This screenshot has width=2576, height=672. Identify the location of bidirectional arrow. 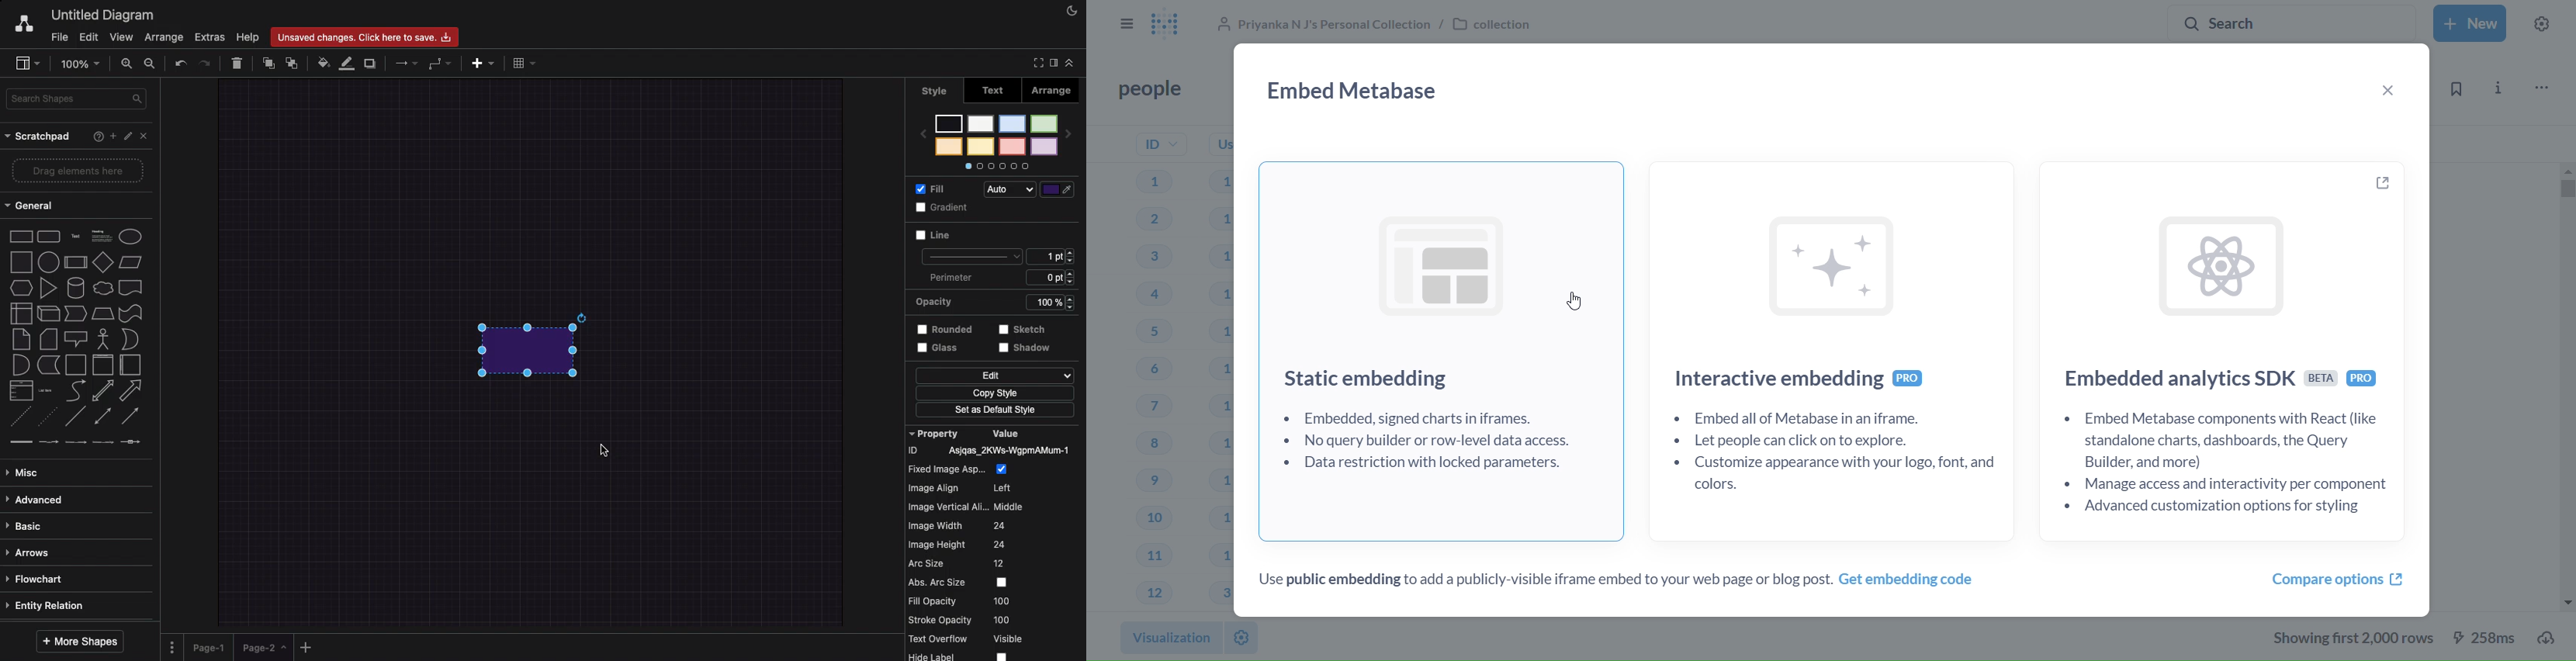
(103, 390).